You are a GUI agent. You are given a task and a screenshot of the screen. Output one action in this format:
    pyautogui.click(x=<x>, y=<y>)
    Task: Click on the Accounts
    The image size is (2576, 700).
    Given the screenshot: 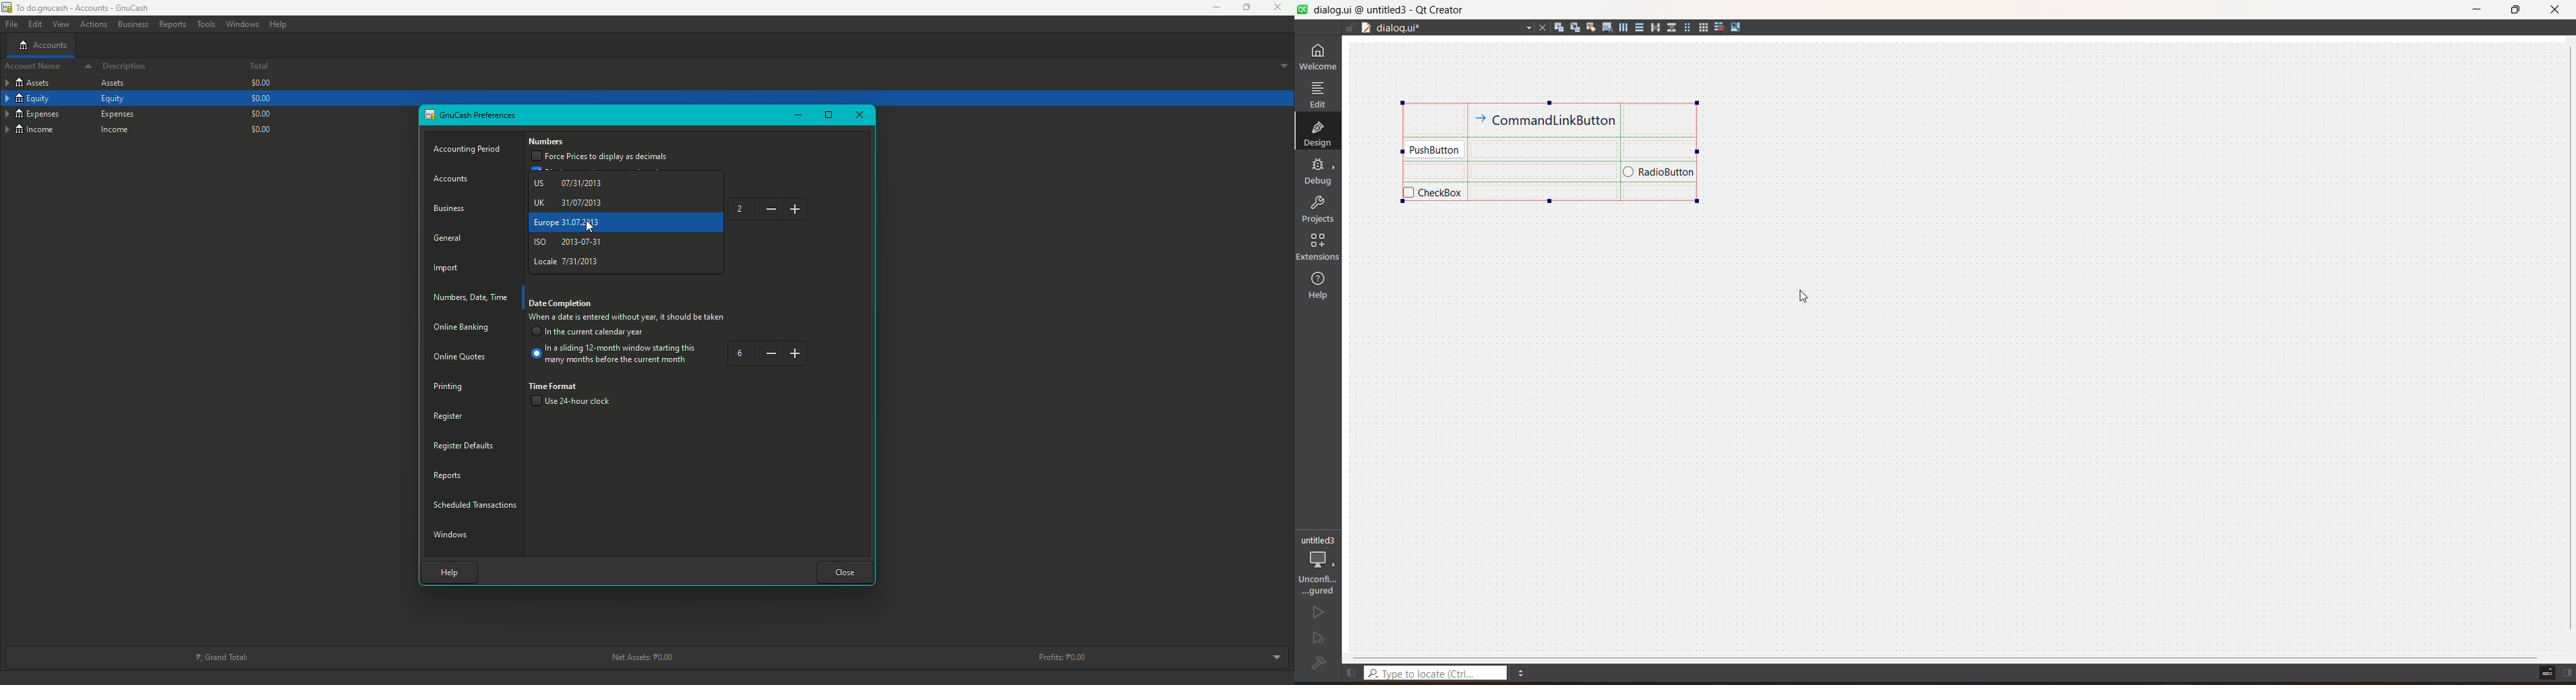 What is the action you would take?
    pyautogui.click(x=42, y=44)
    